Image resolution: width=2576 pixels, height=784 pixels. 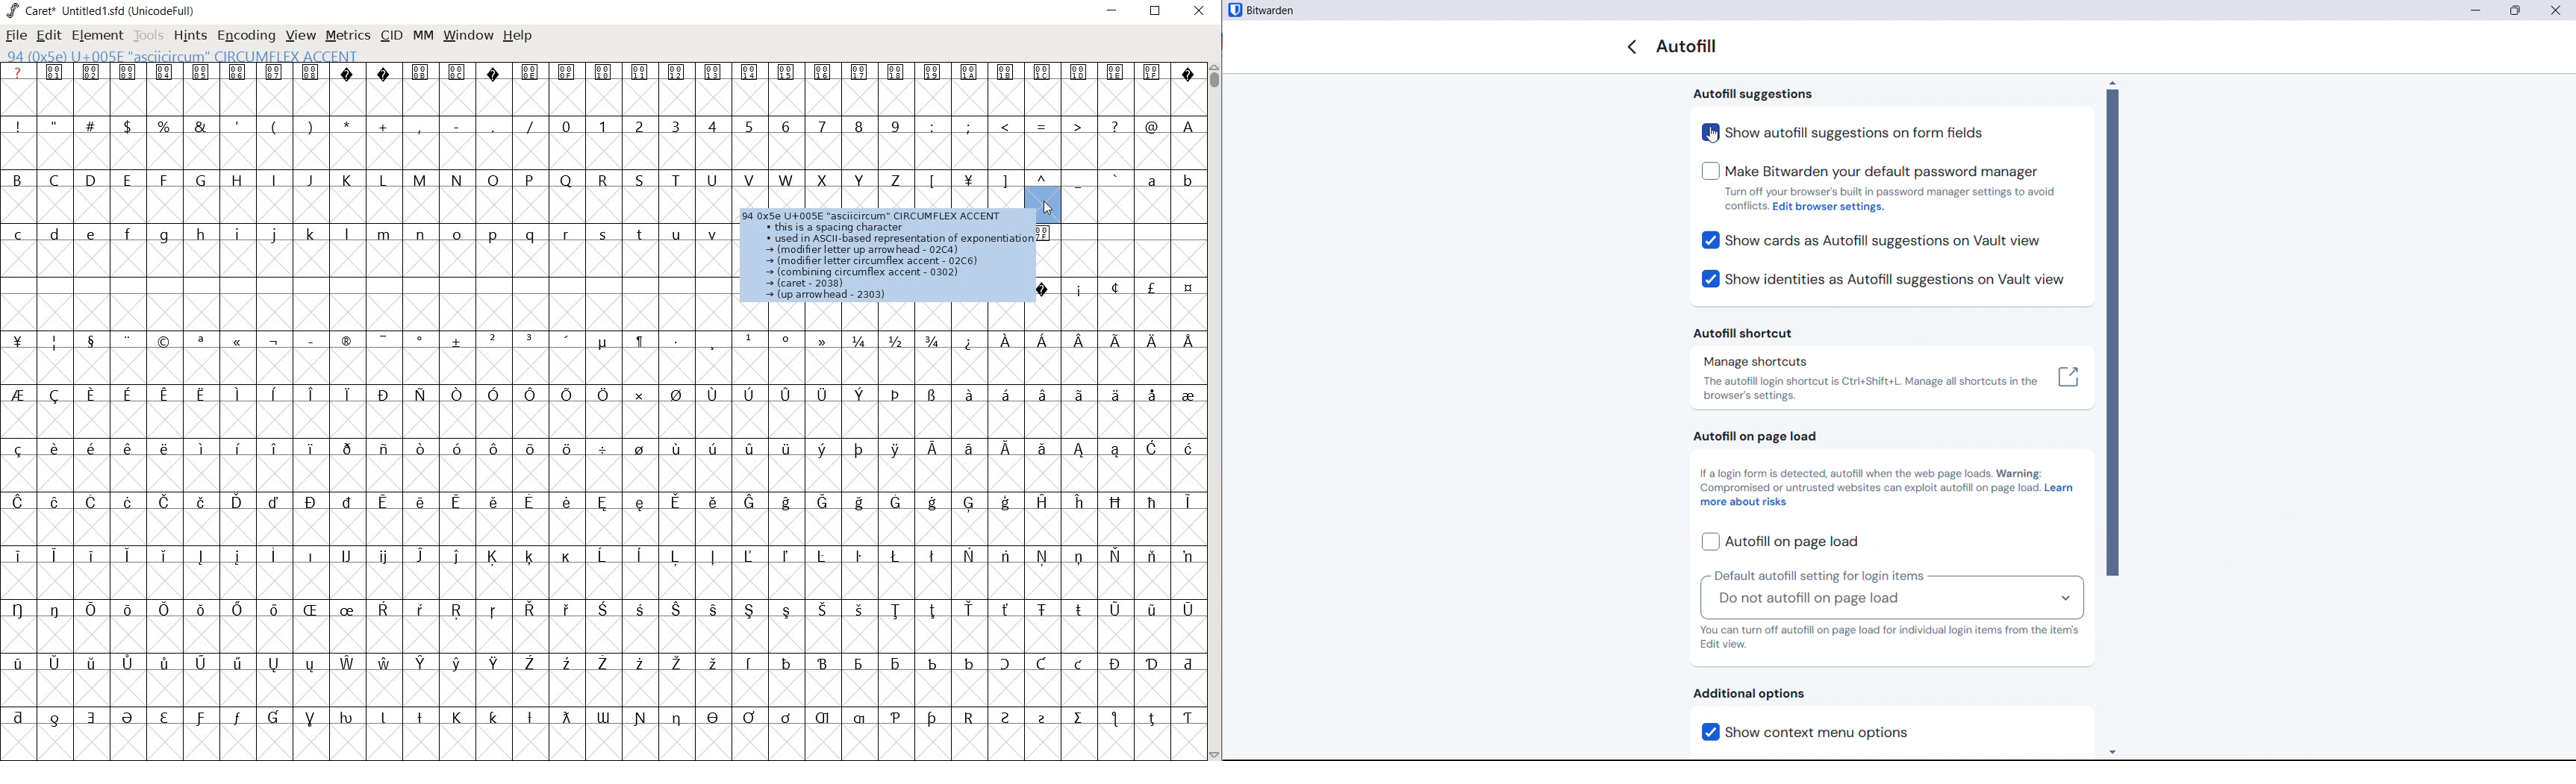 What do you see at coordinates (1892, 379) in the screenshot?
I see `Manage shortcuts  The auto fill login shortcut is ctrl+shift+L.  manage all shortcuts in the browser's settings` at bounding box center [1892, 379].